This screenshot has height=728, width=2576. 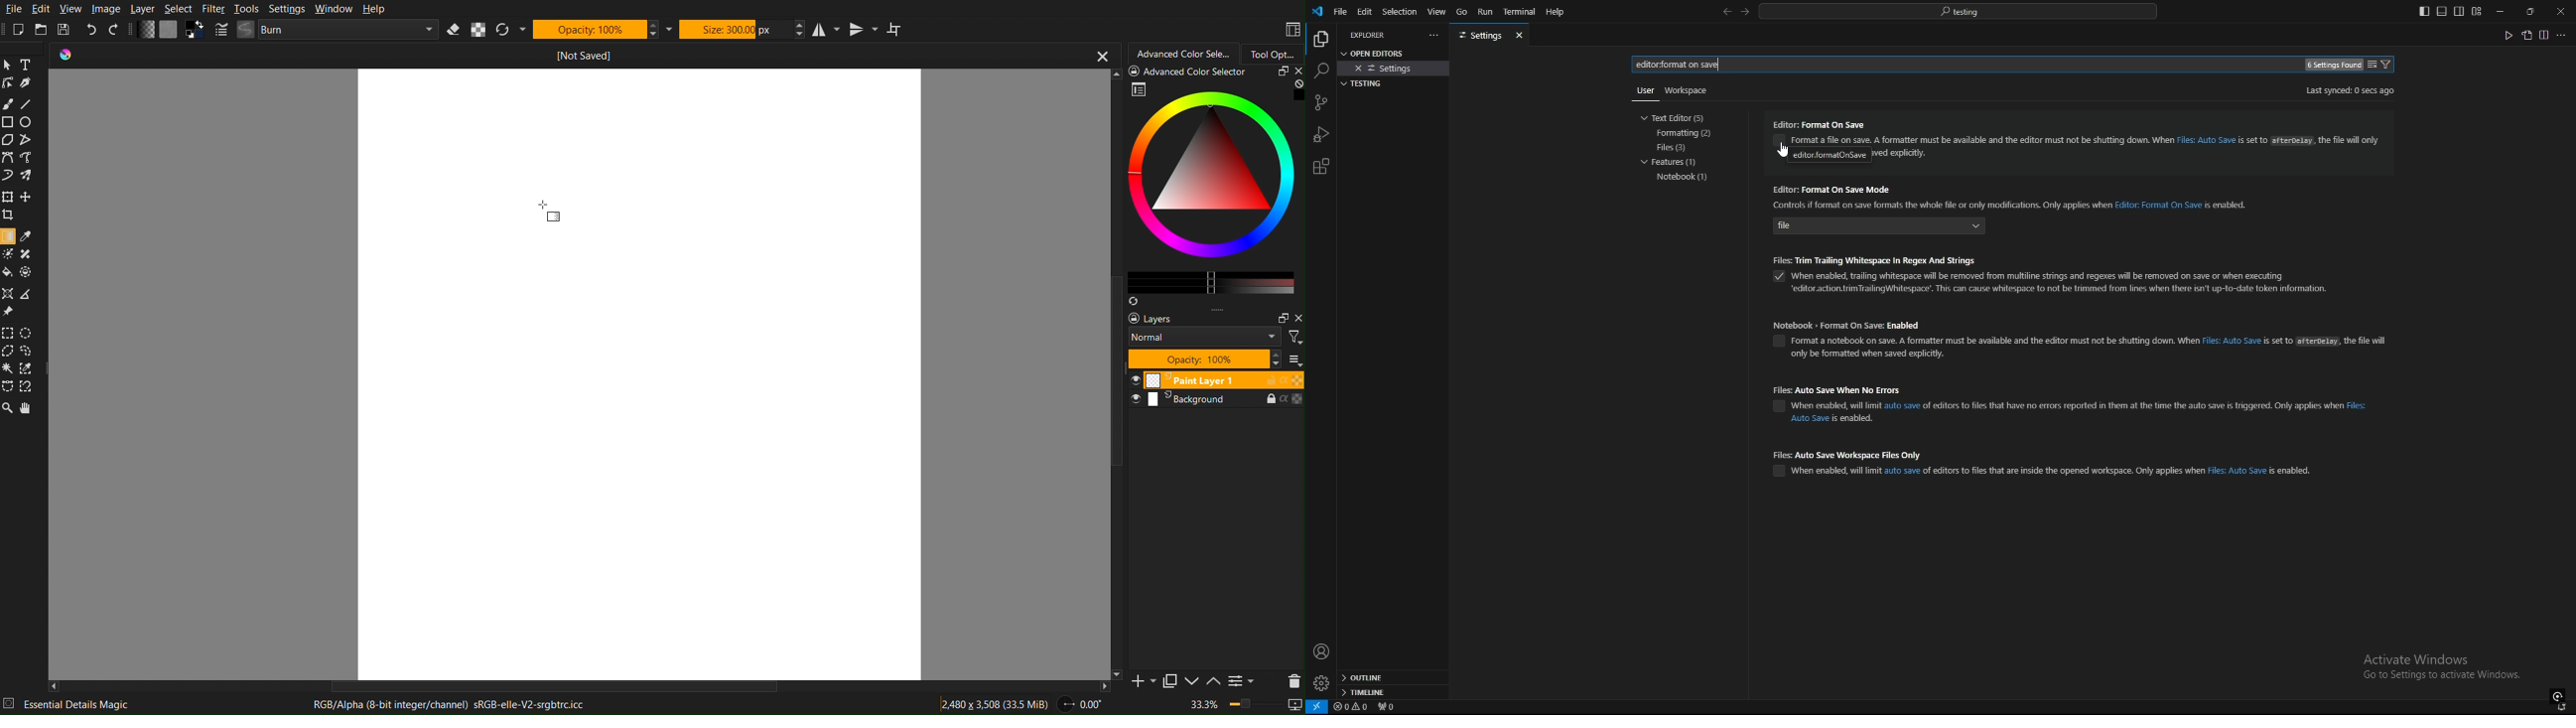 I want to click on Open, so click(x=42, y=30).